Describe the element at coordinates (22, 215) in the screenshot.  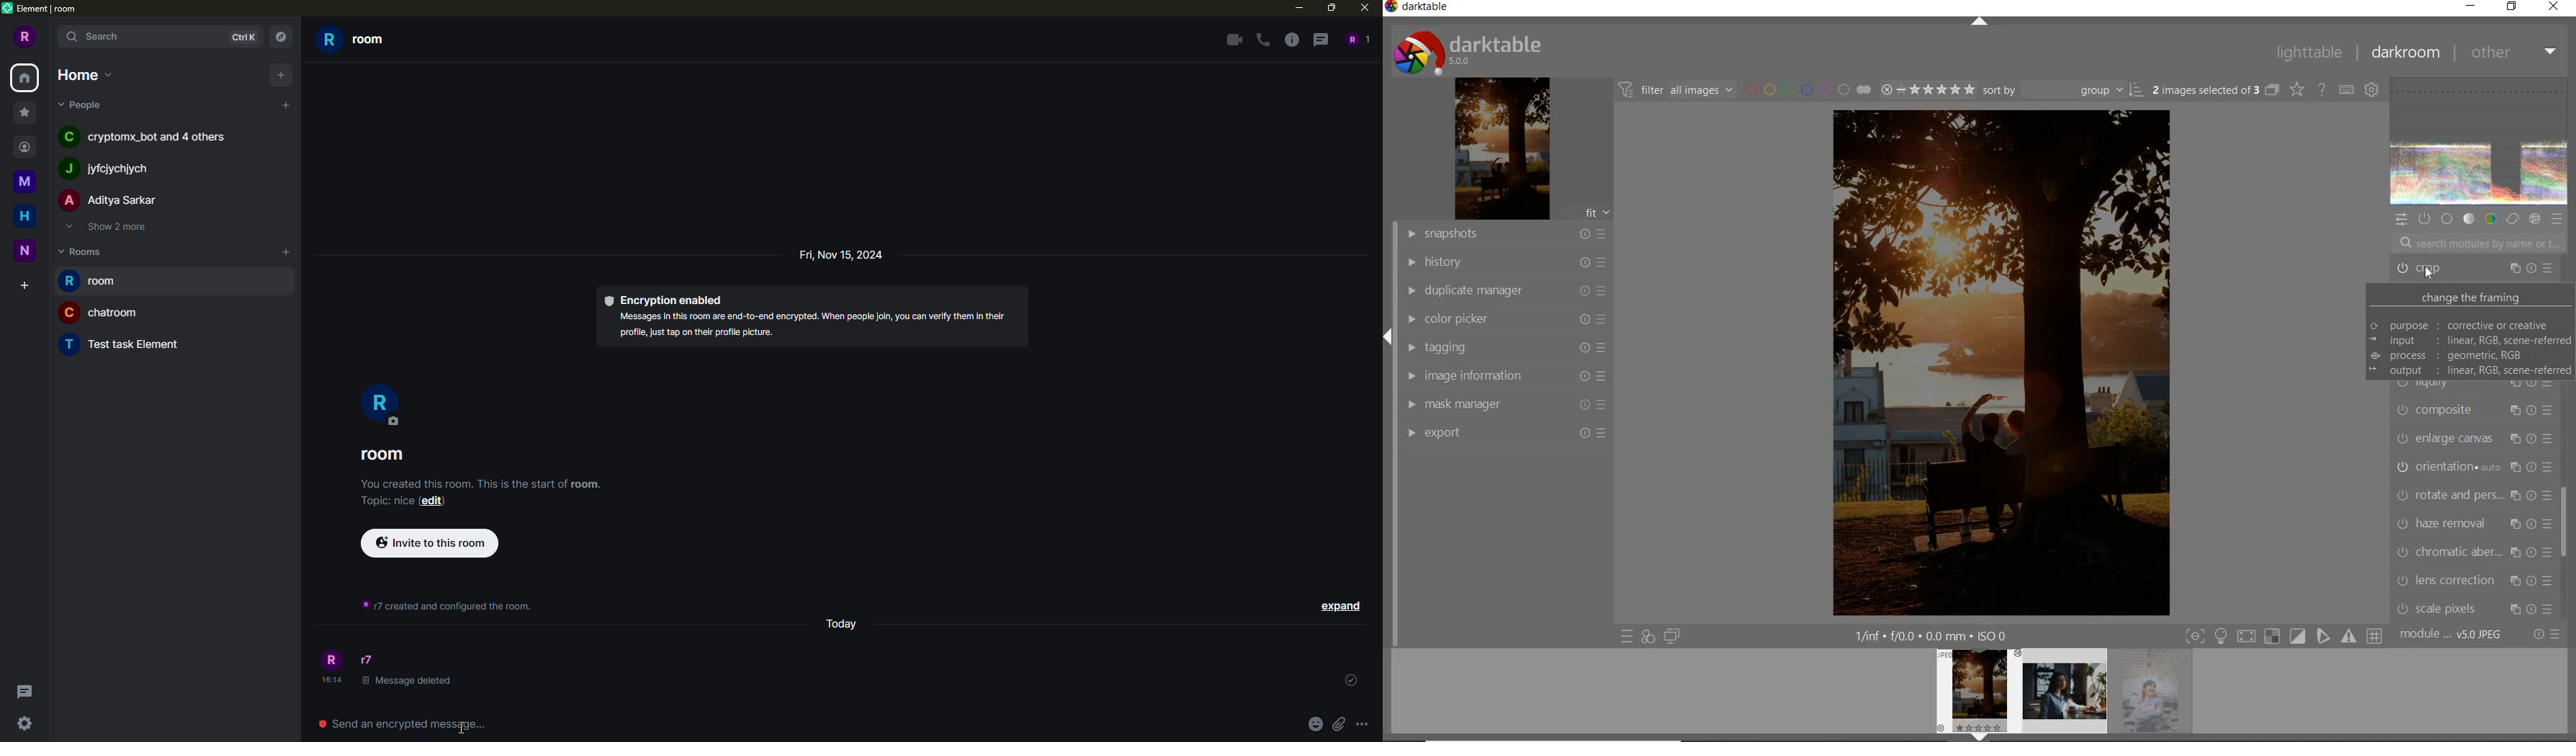
I see `home` at that location.